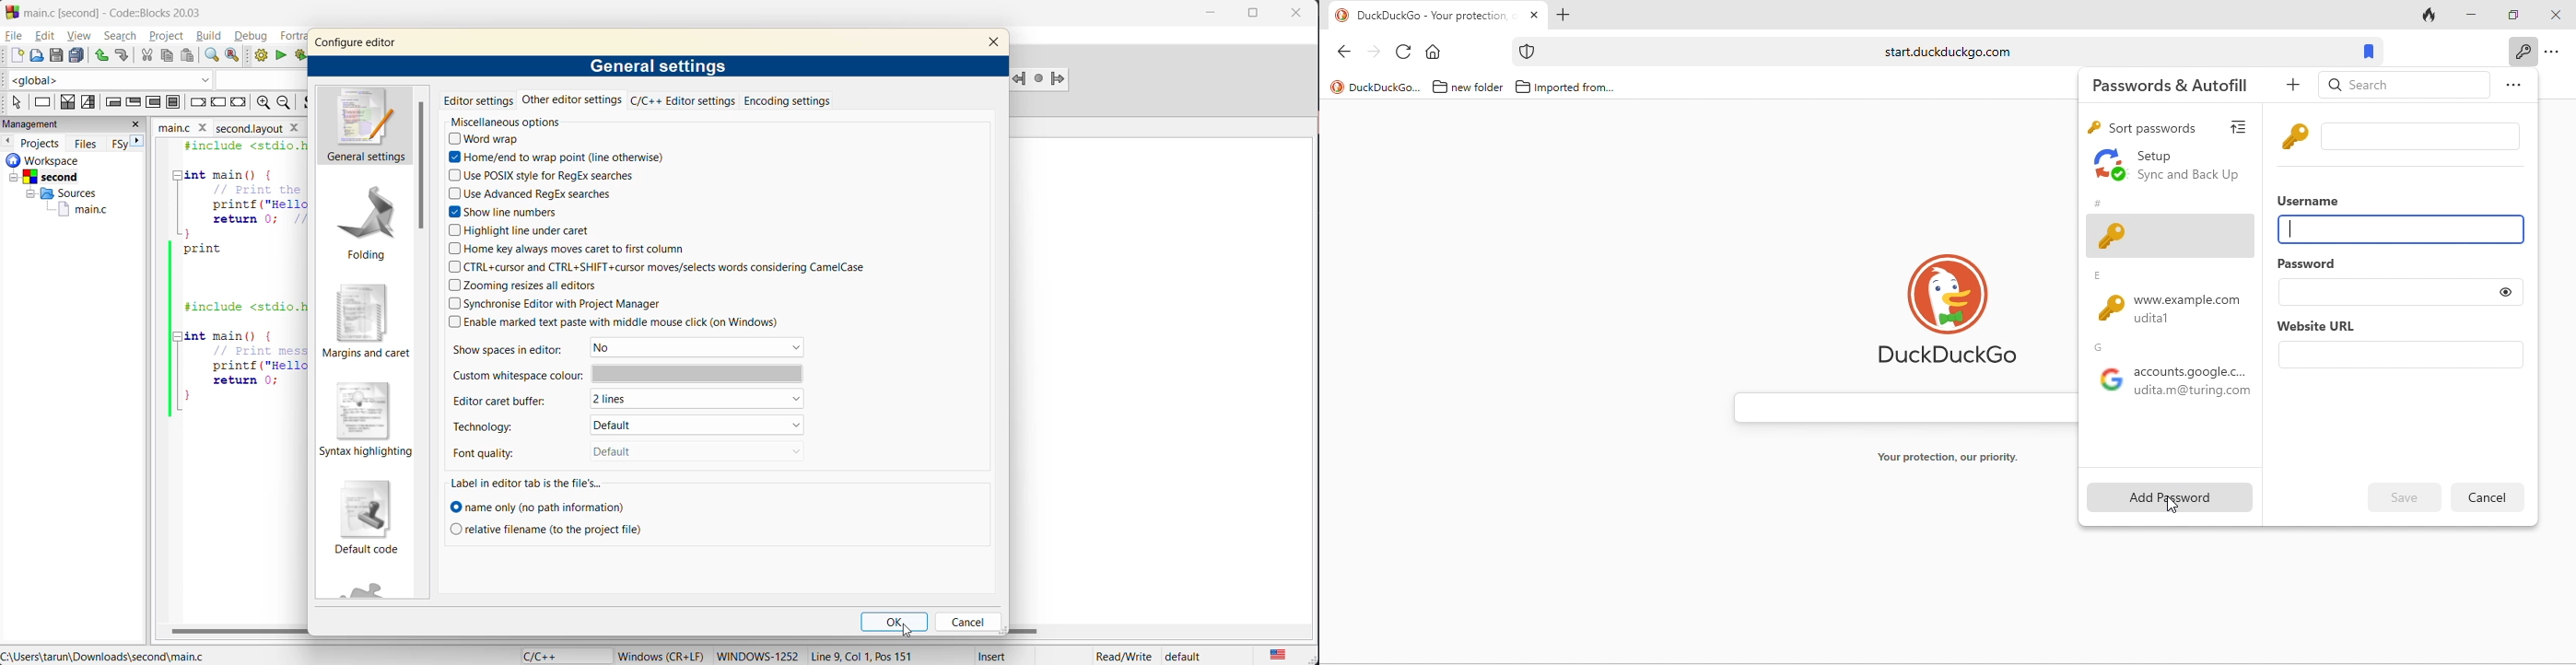 This screenshot has width=2576, height=672. I want to click on show spaces in editor, so click(506, 349).